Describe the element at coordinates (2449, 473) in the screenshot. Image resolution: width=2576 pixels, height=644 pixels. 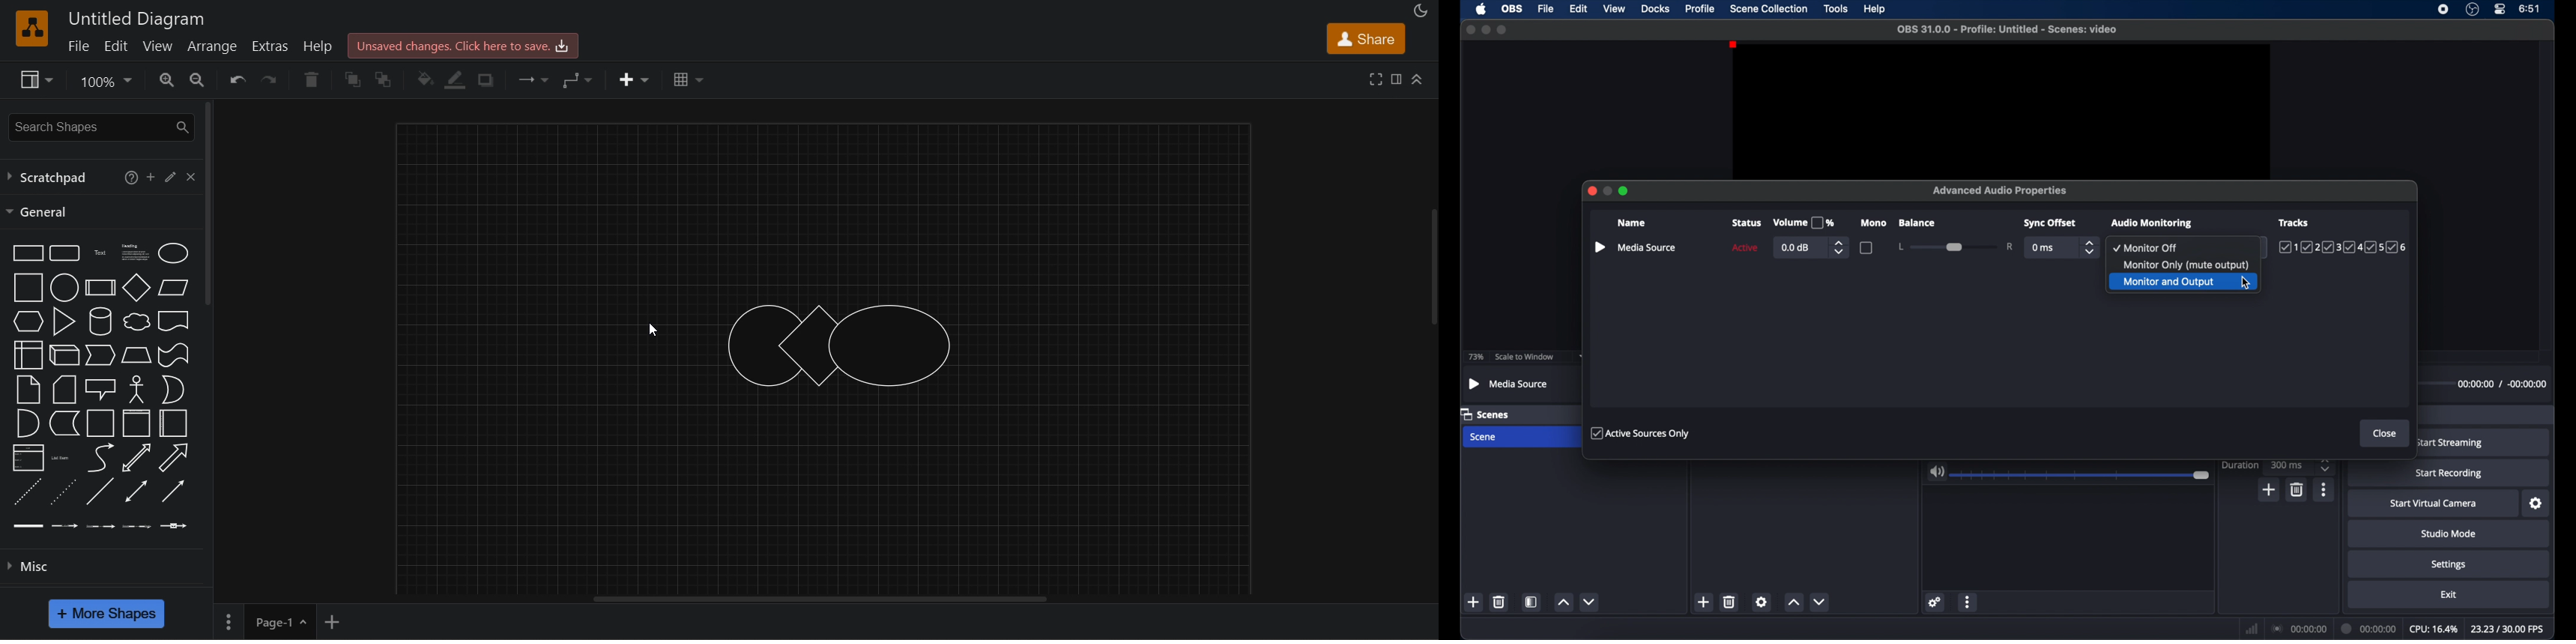
I see `start recording` at that location.